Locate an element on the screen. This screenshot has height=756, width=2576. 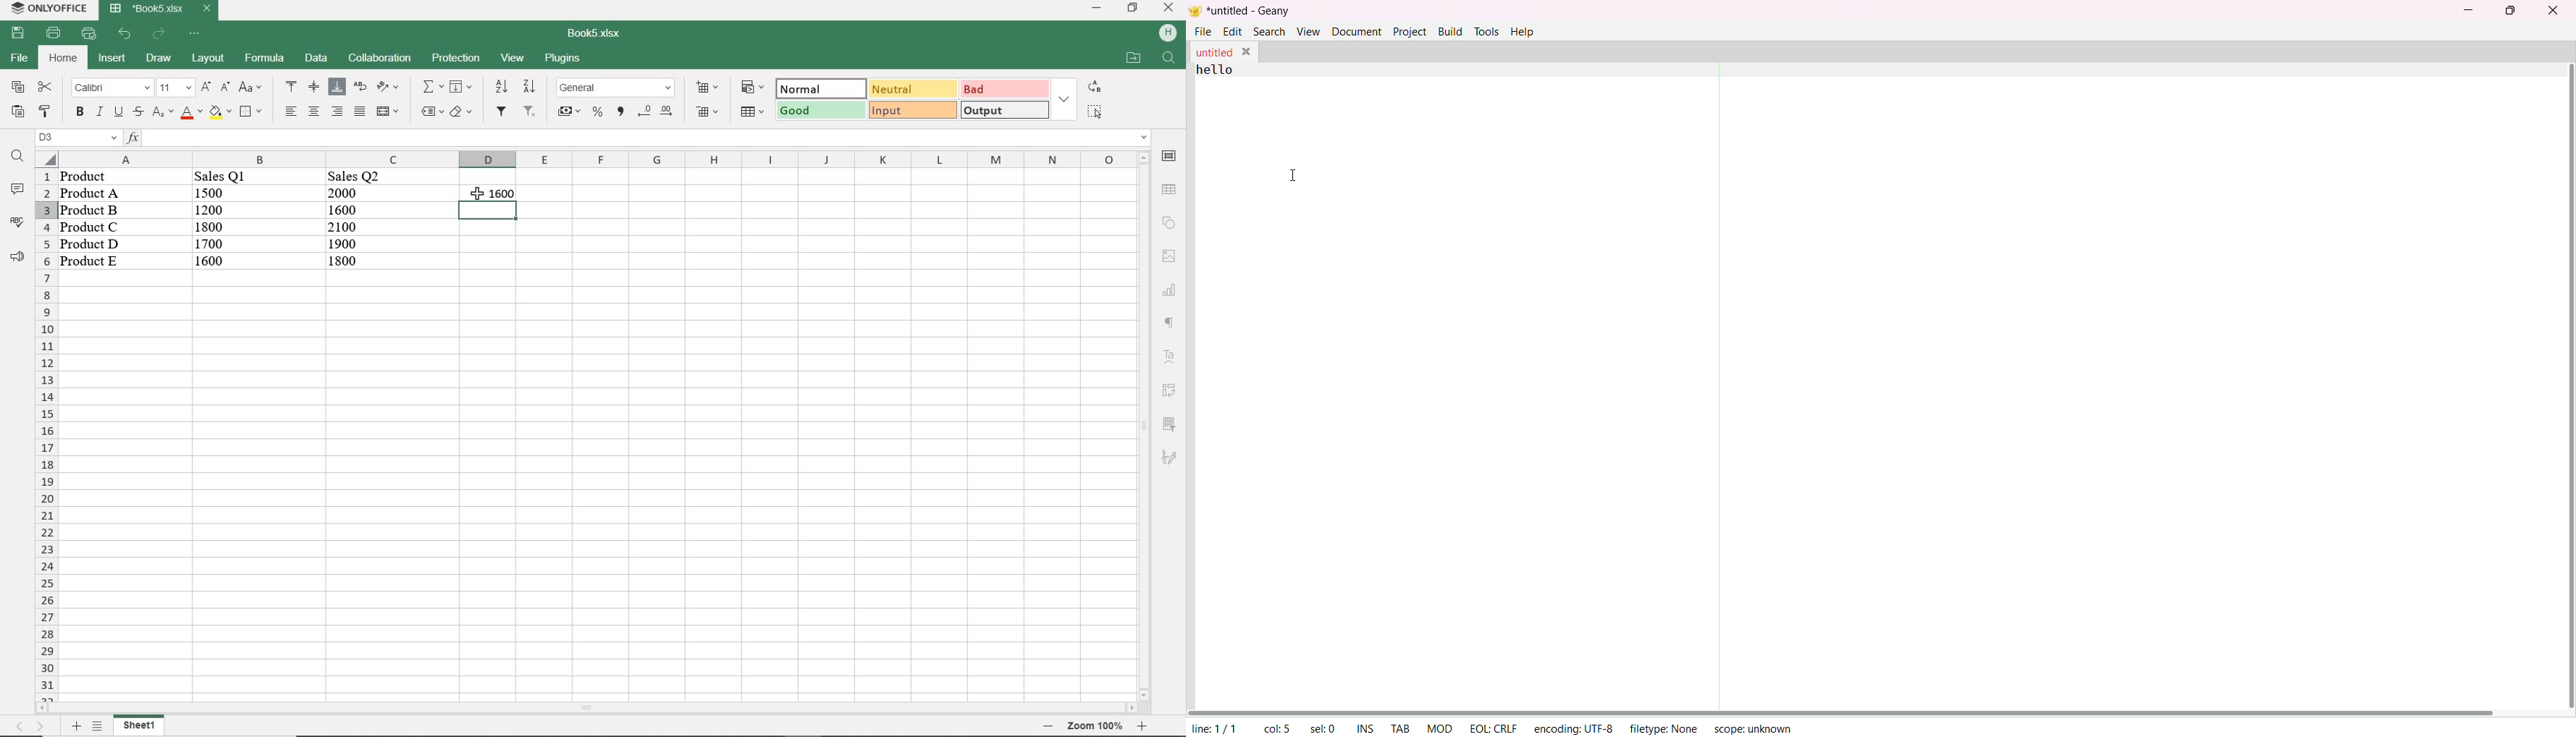
insert cells is located at coordinates (705, 88).